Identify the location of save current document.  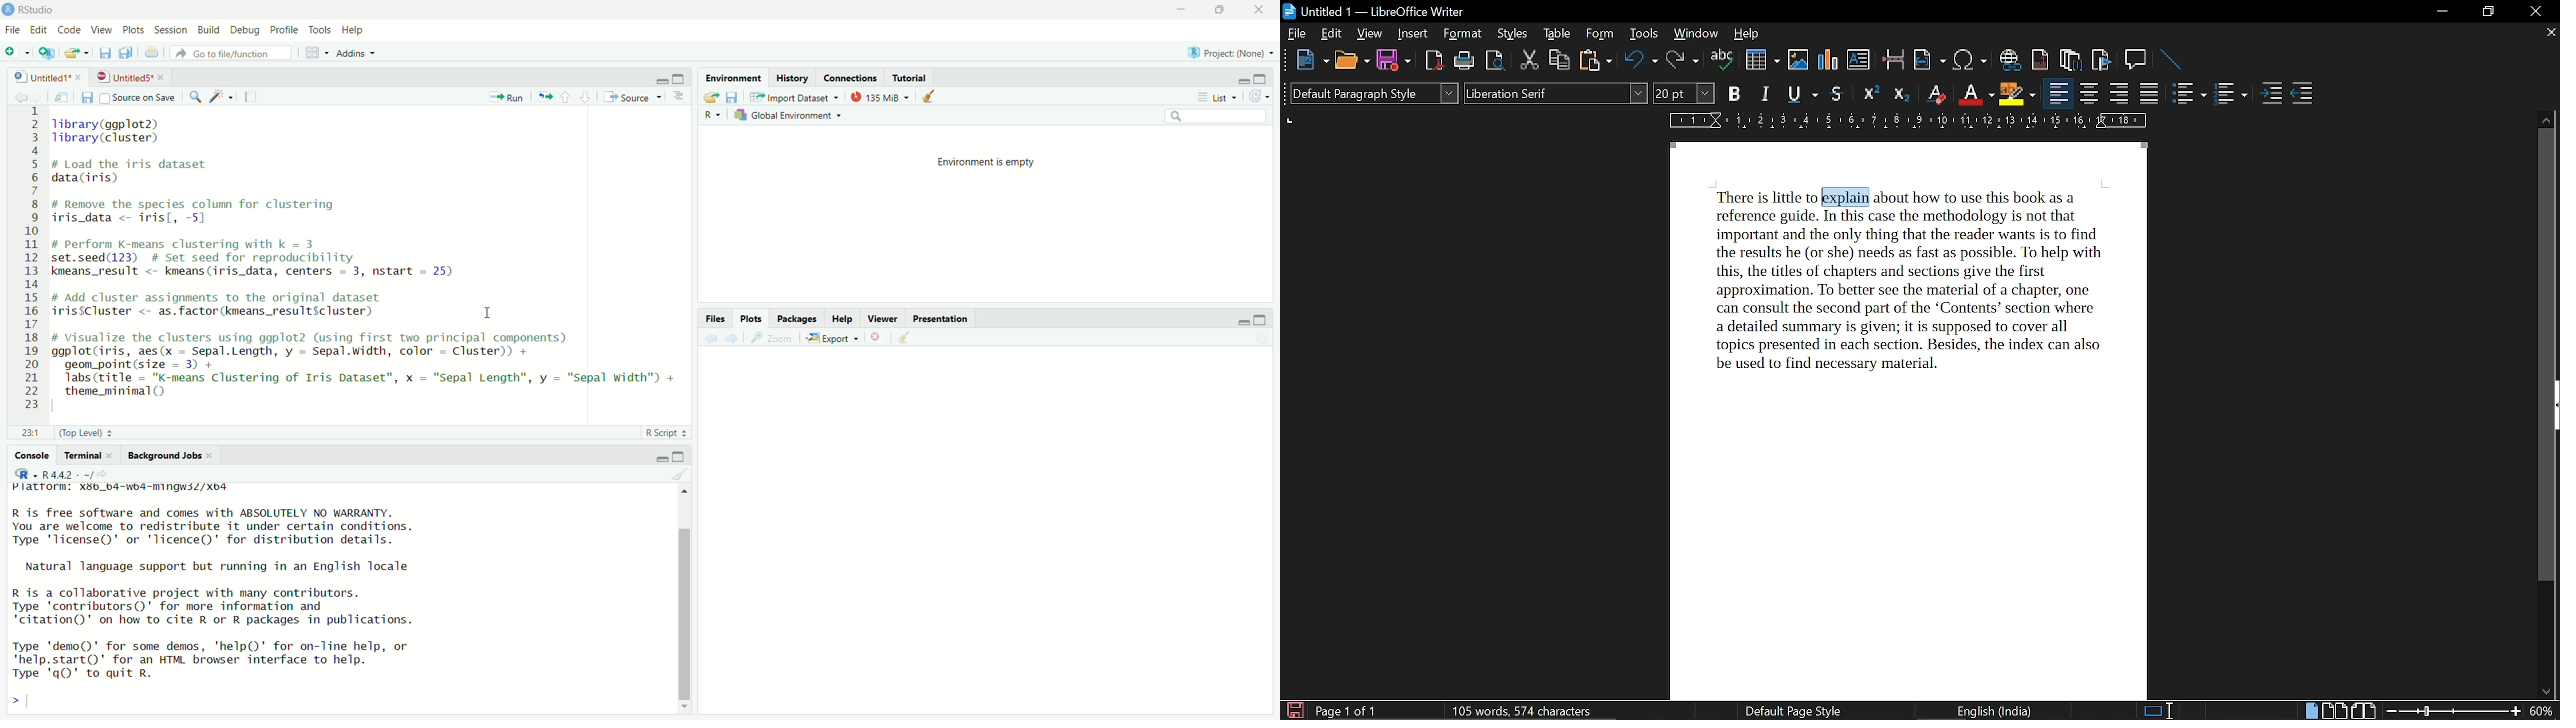
(85, 97).